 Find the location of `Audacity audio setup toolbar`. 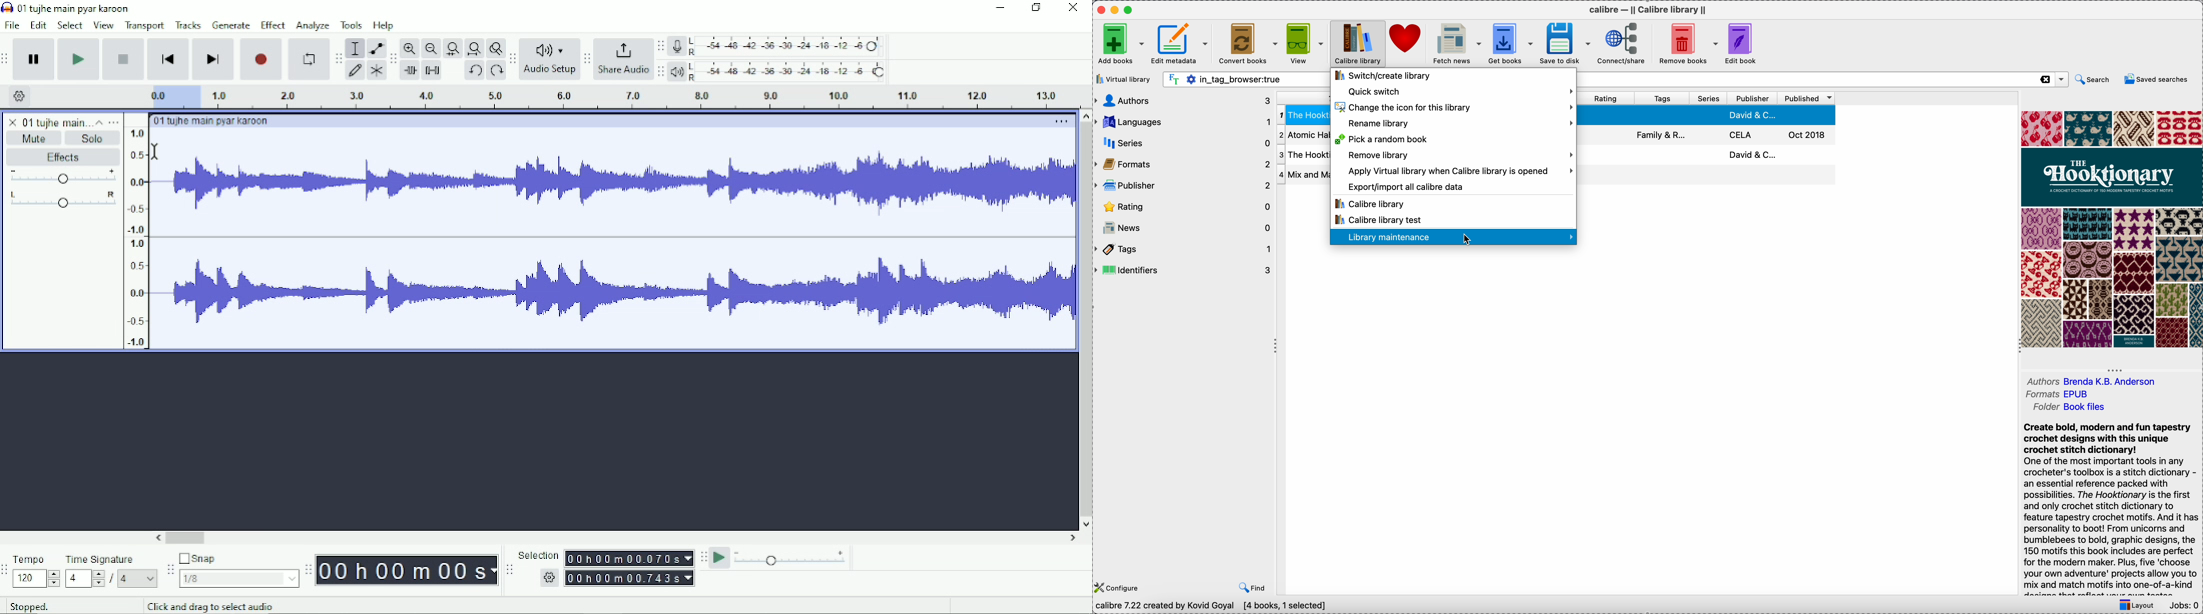

Audacity audio setup toolbar is located at coordinates (512, 59).